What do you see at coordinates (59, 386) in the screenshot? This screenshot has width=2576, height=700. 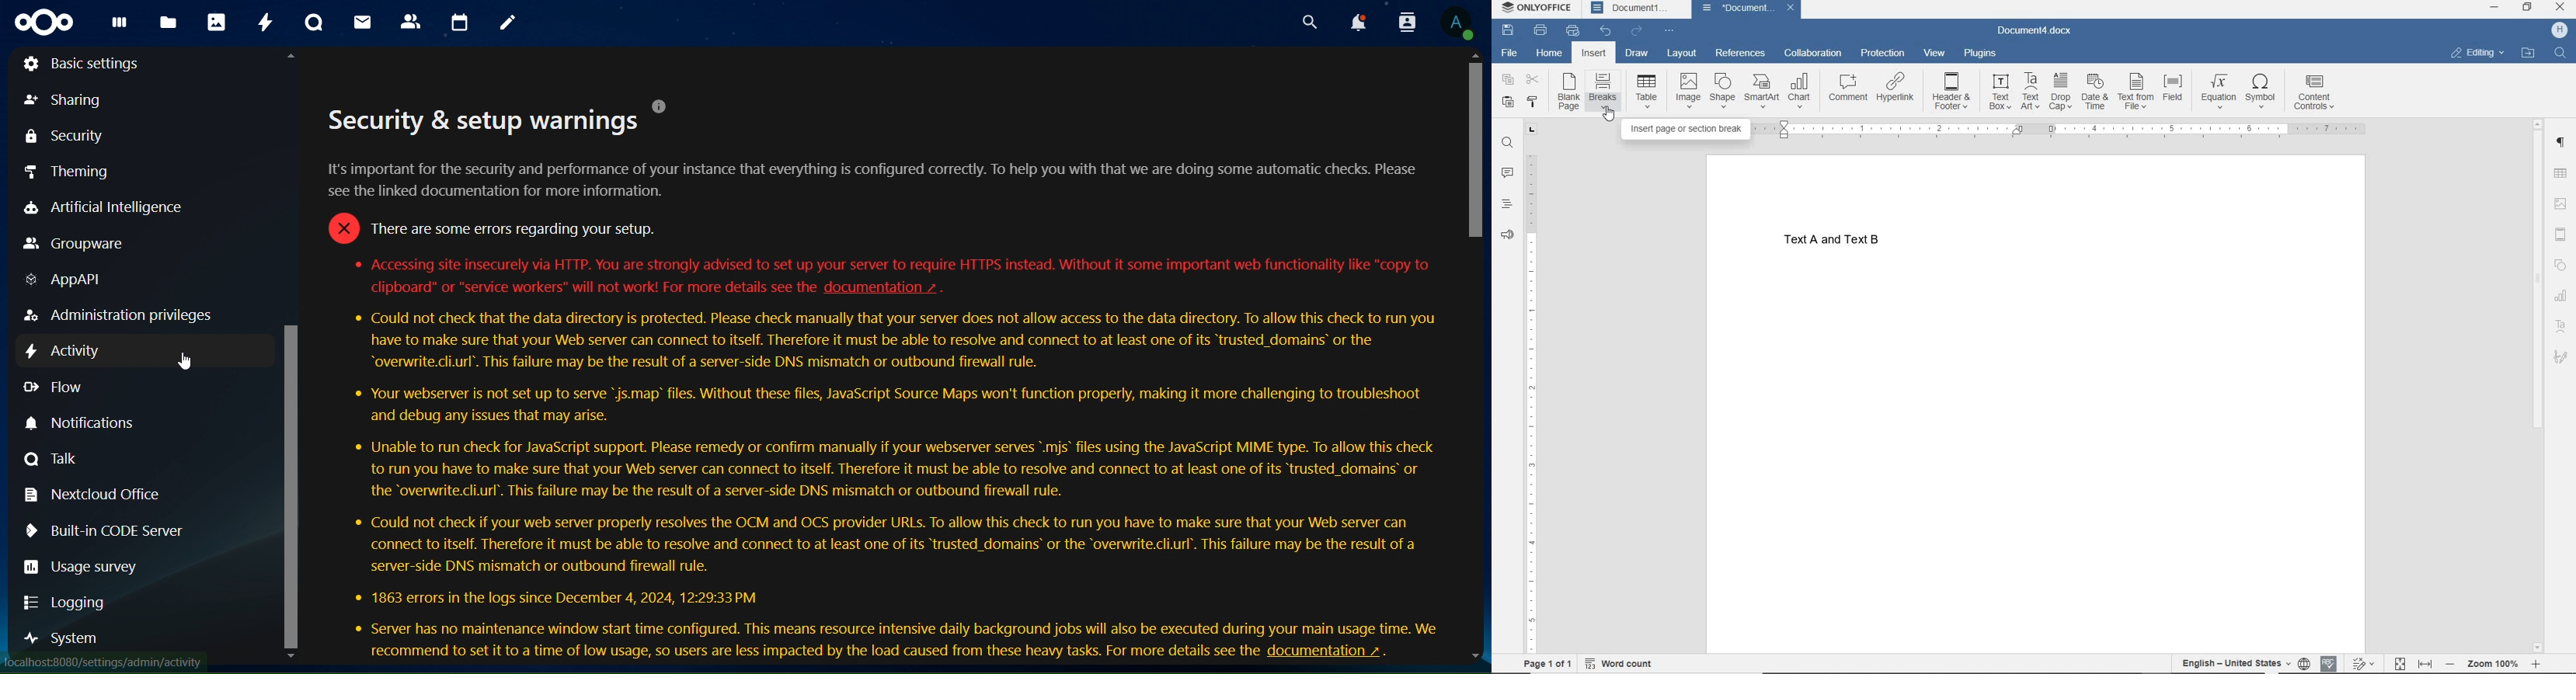 I see `flow` at bounding box center [59, 386].